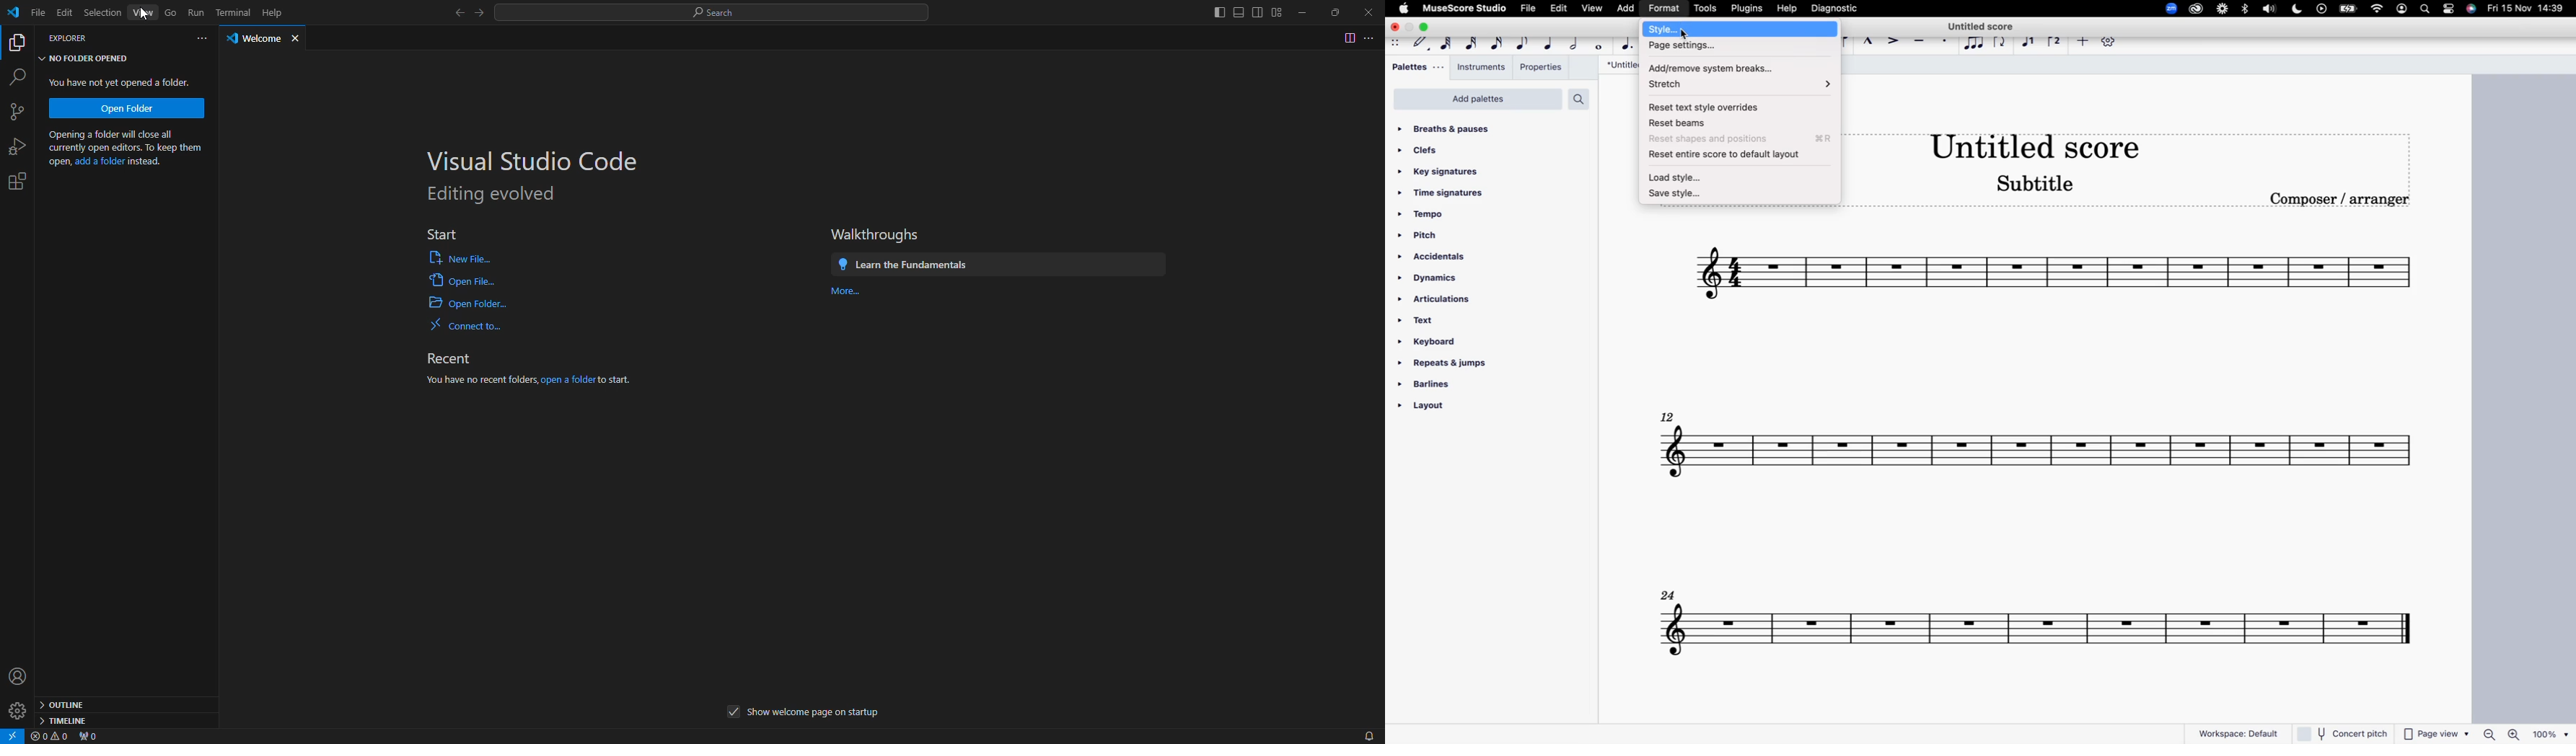 This screenshot has height=756, width=2576. Describe the element at coordinates (1584, 99) in the screenshot. I see `search` at that location.